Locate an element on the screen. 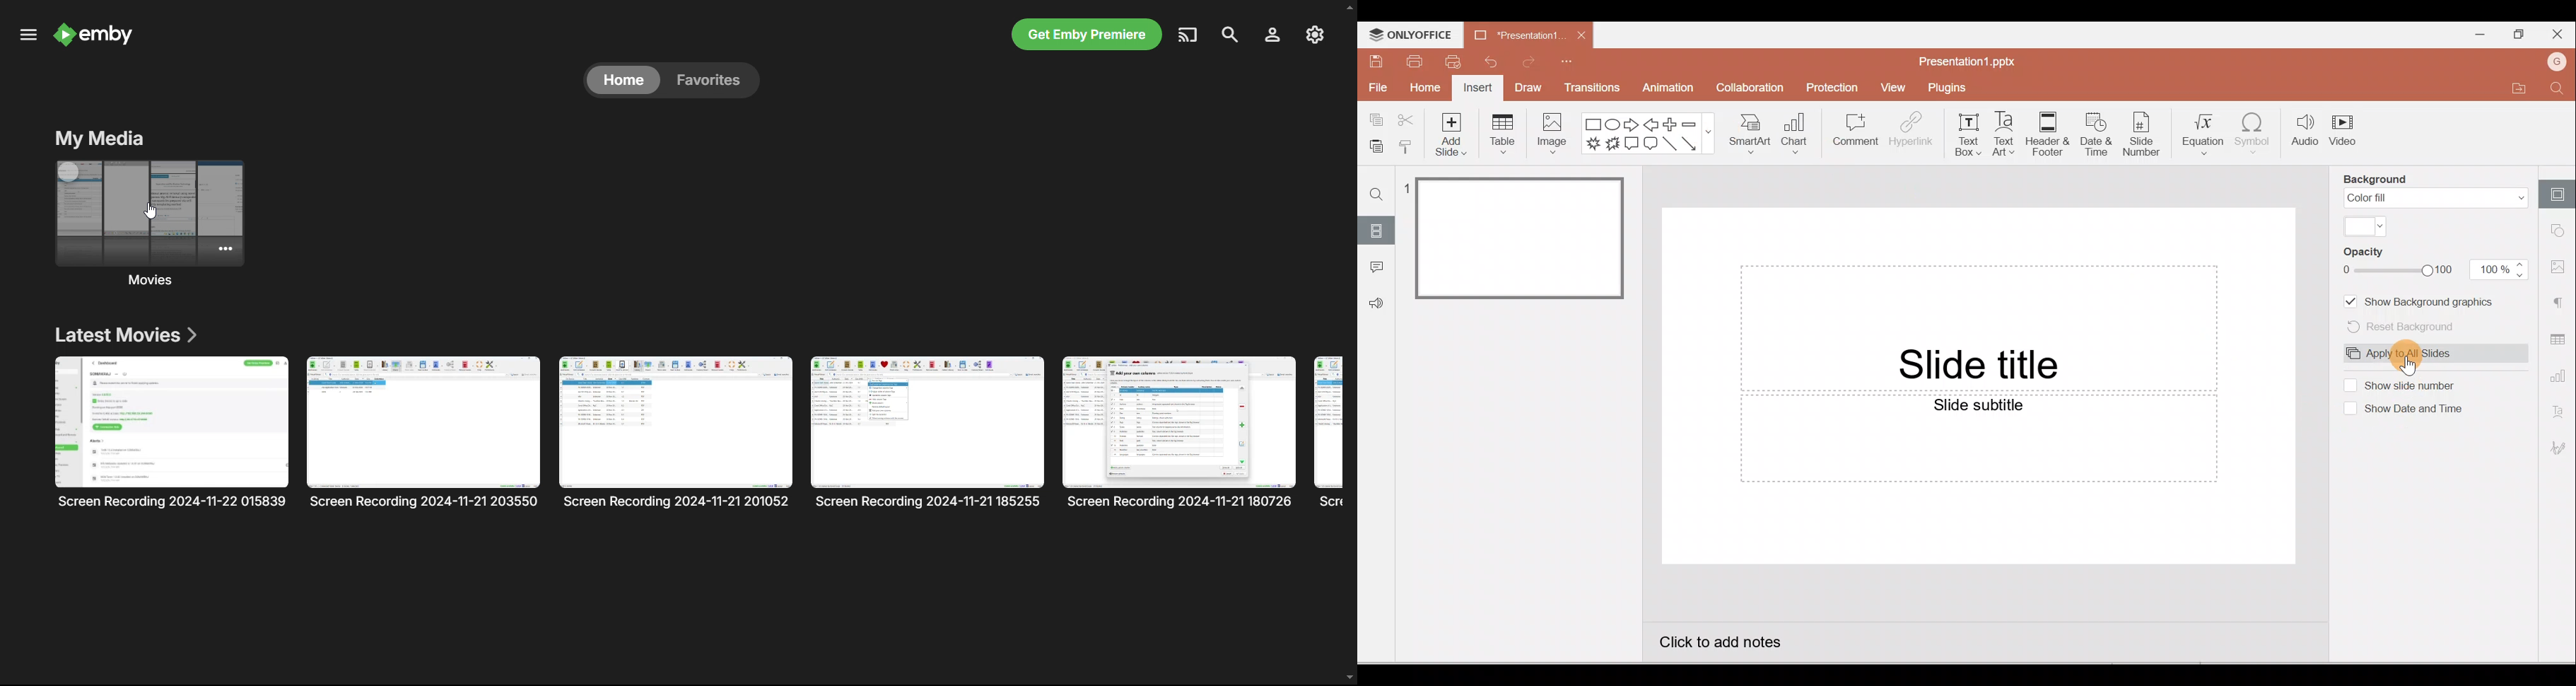 The image size is (2576, 700). slider to change opacity is located at coordinates (2399, 270).